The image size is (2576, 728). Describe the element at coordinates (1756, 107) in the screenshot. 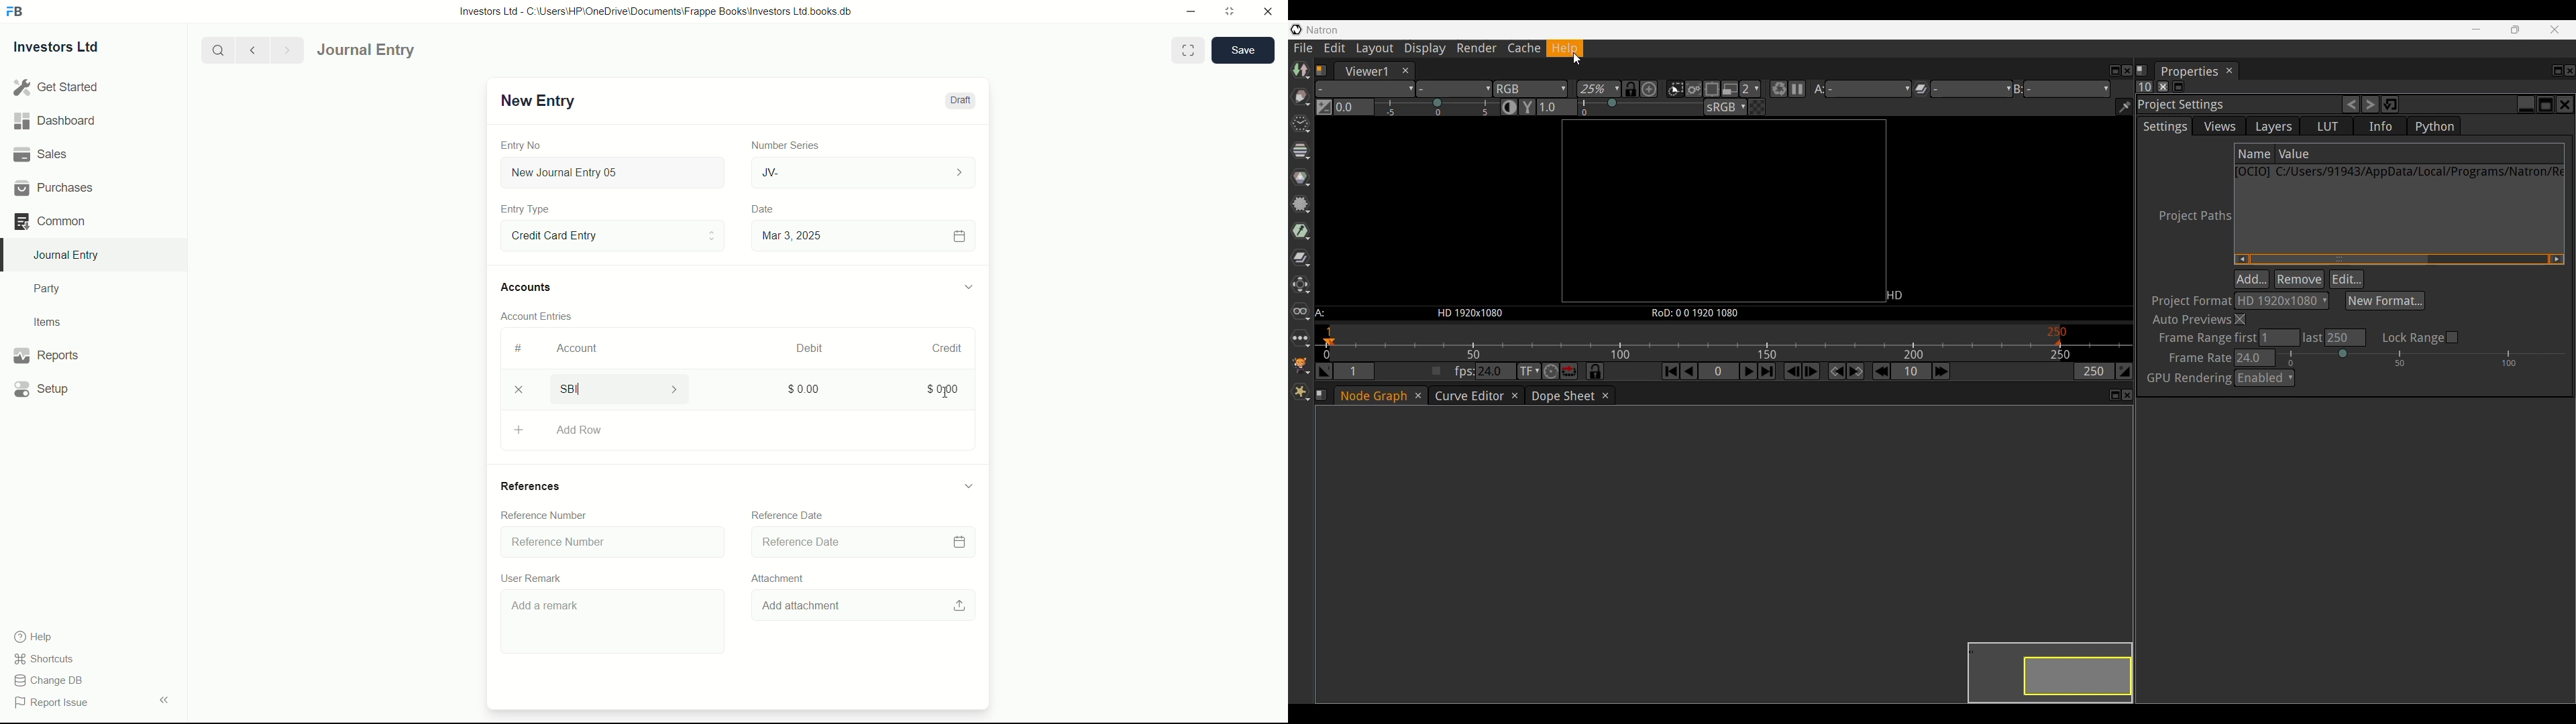

I see `A checkered board under input A instead of black` at that location.